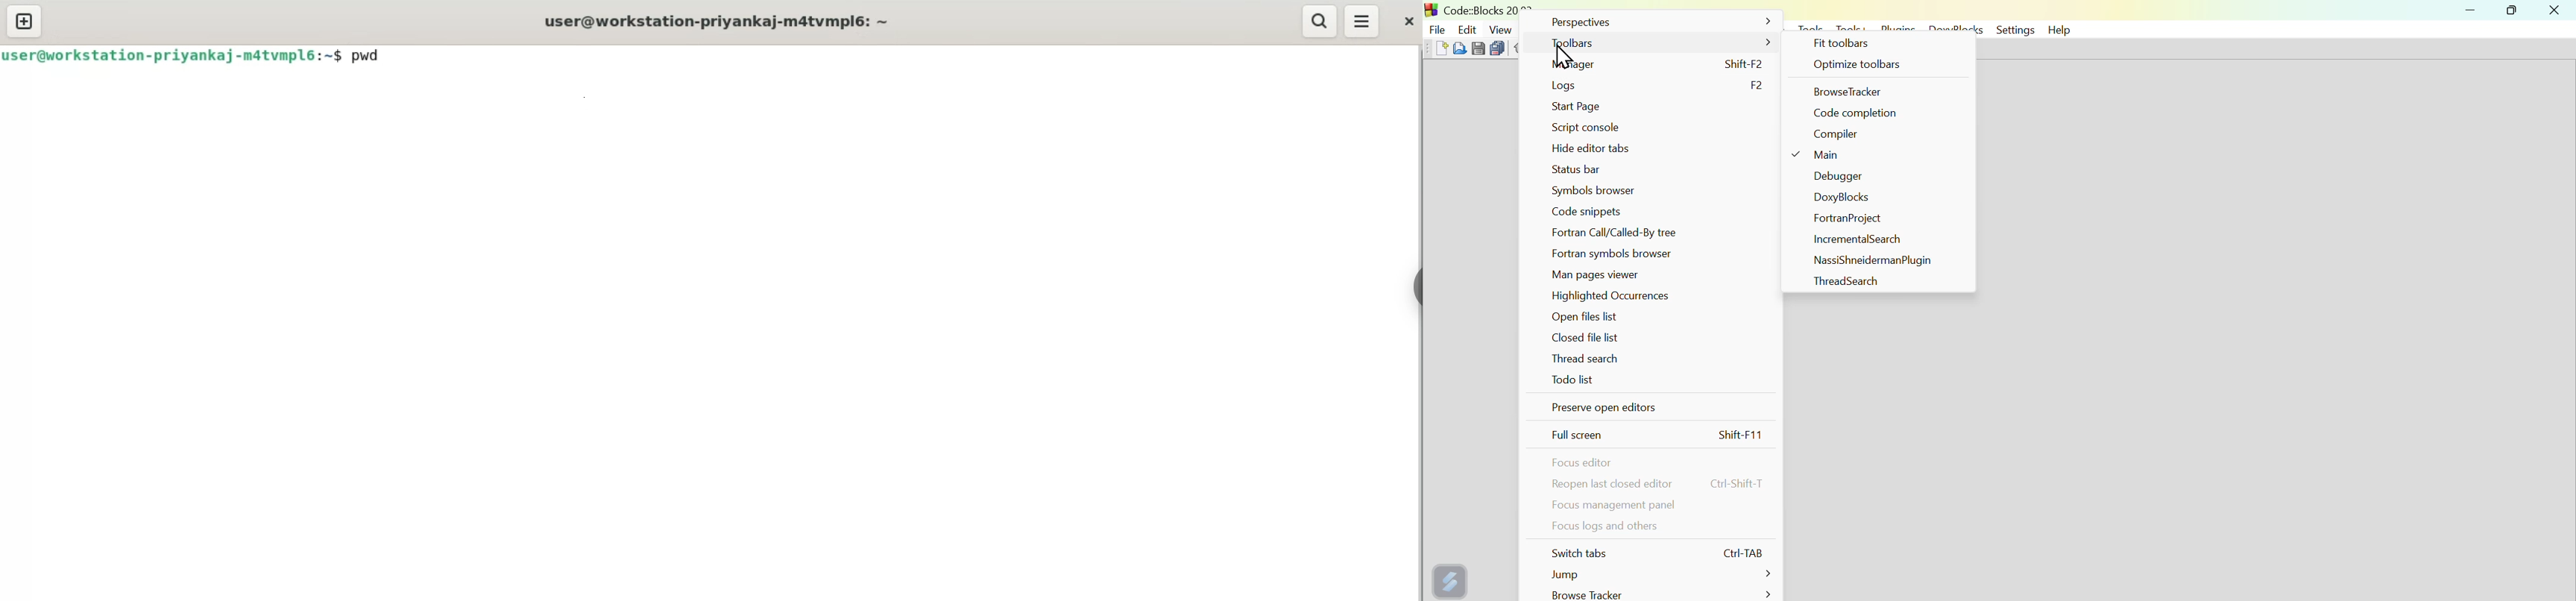 The image size is (2576, 616). What do you see at coordinates (1578, 170) in the screenshot?
I see `Status bar` at bounding box center [1578, 170].